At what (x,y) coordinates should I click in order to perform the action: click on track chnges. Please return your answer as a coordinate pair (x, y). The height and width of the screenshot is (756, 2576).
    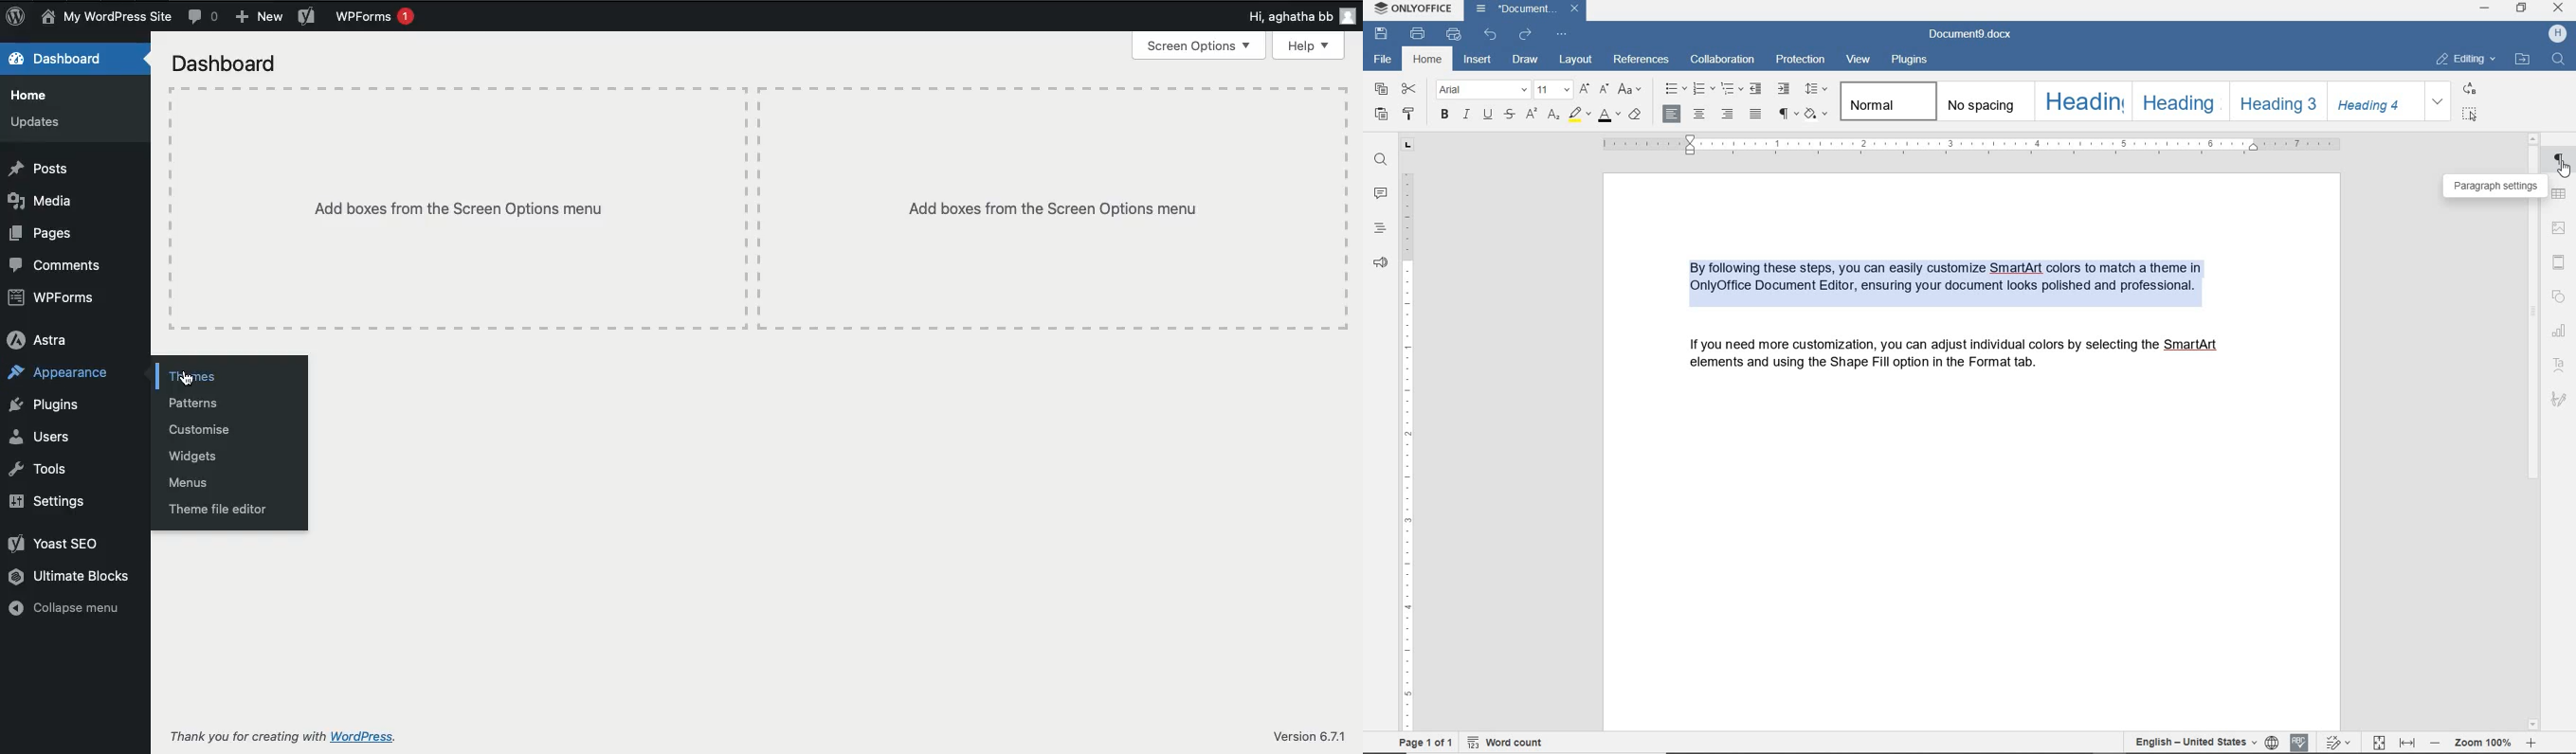
    Looking at the image, I should click on (2342, 740).